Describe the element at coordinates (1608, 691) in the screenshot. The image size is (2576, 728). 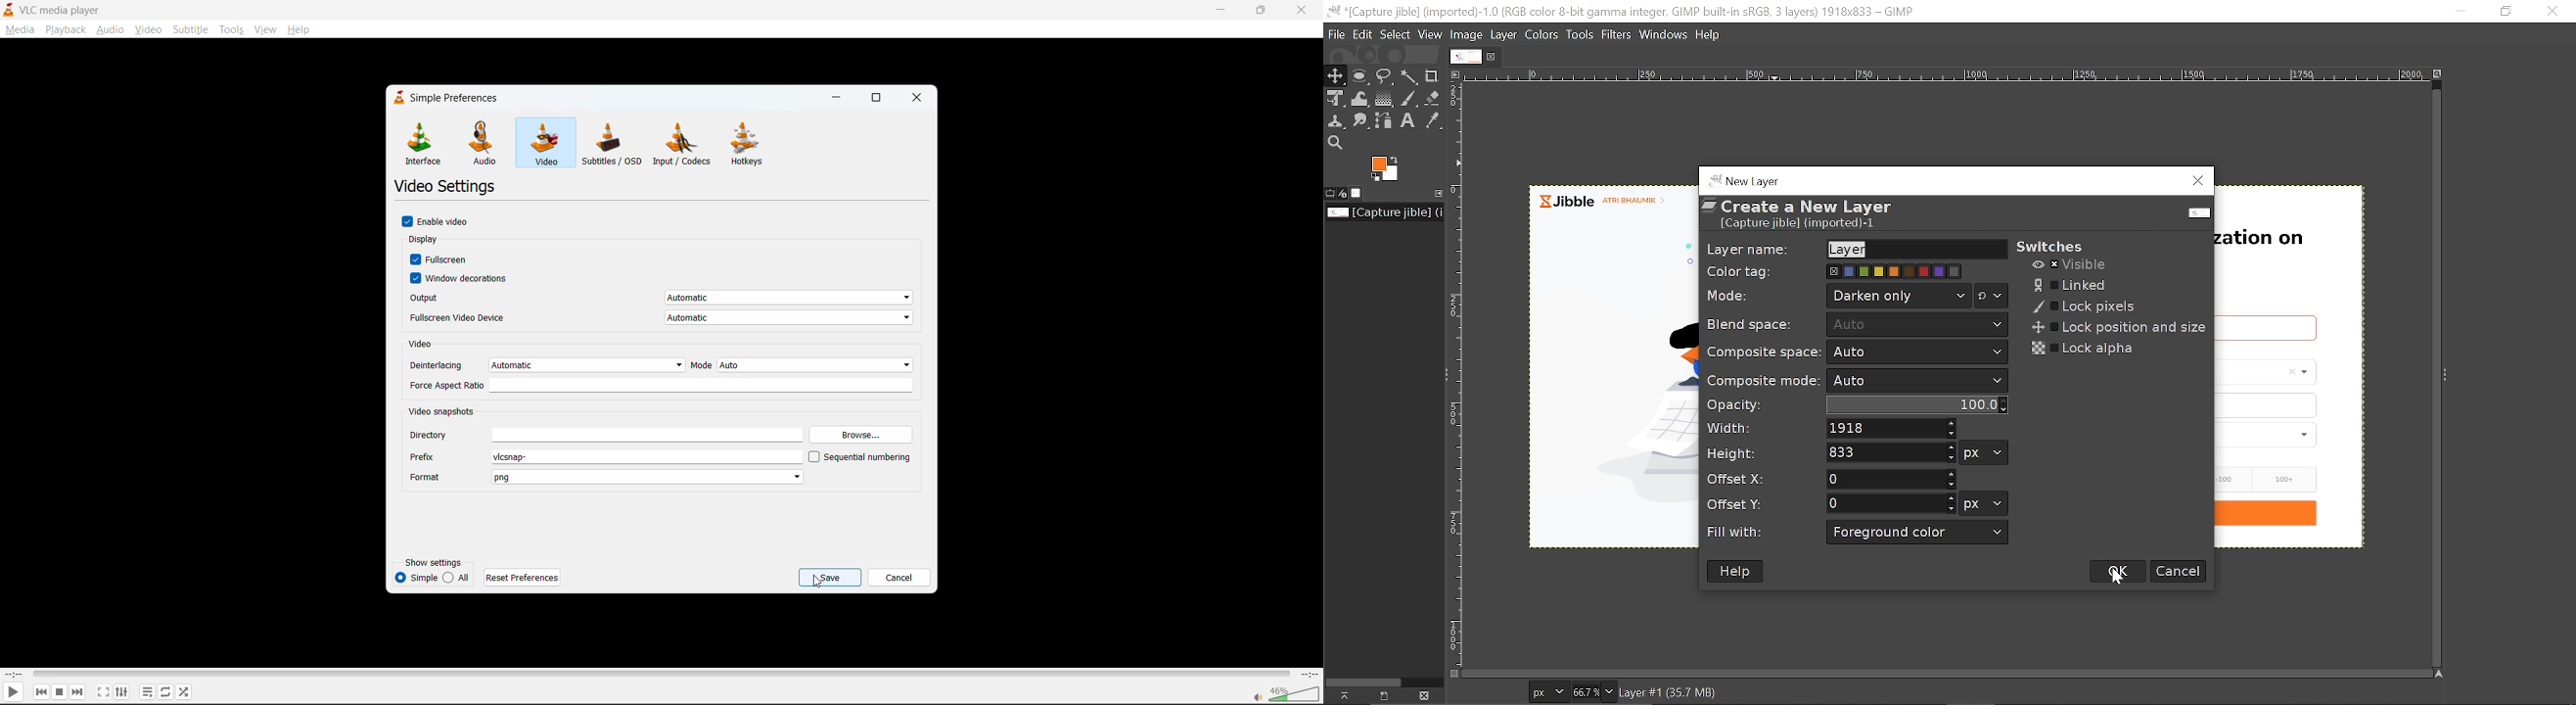
I see `Zoom options` at that location.